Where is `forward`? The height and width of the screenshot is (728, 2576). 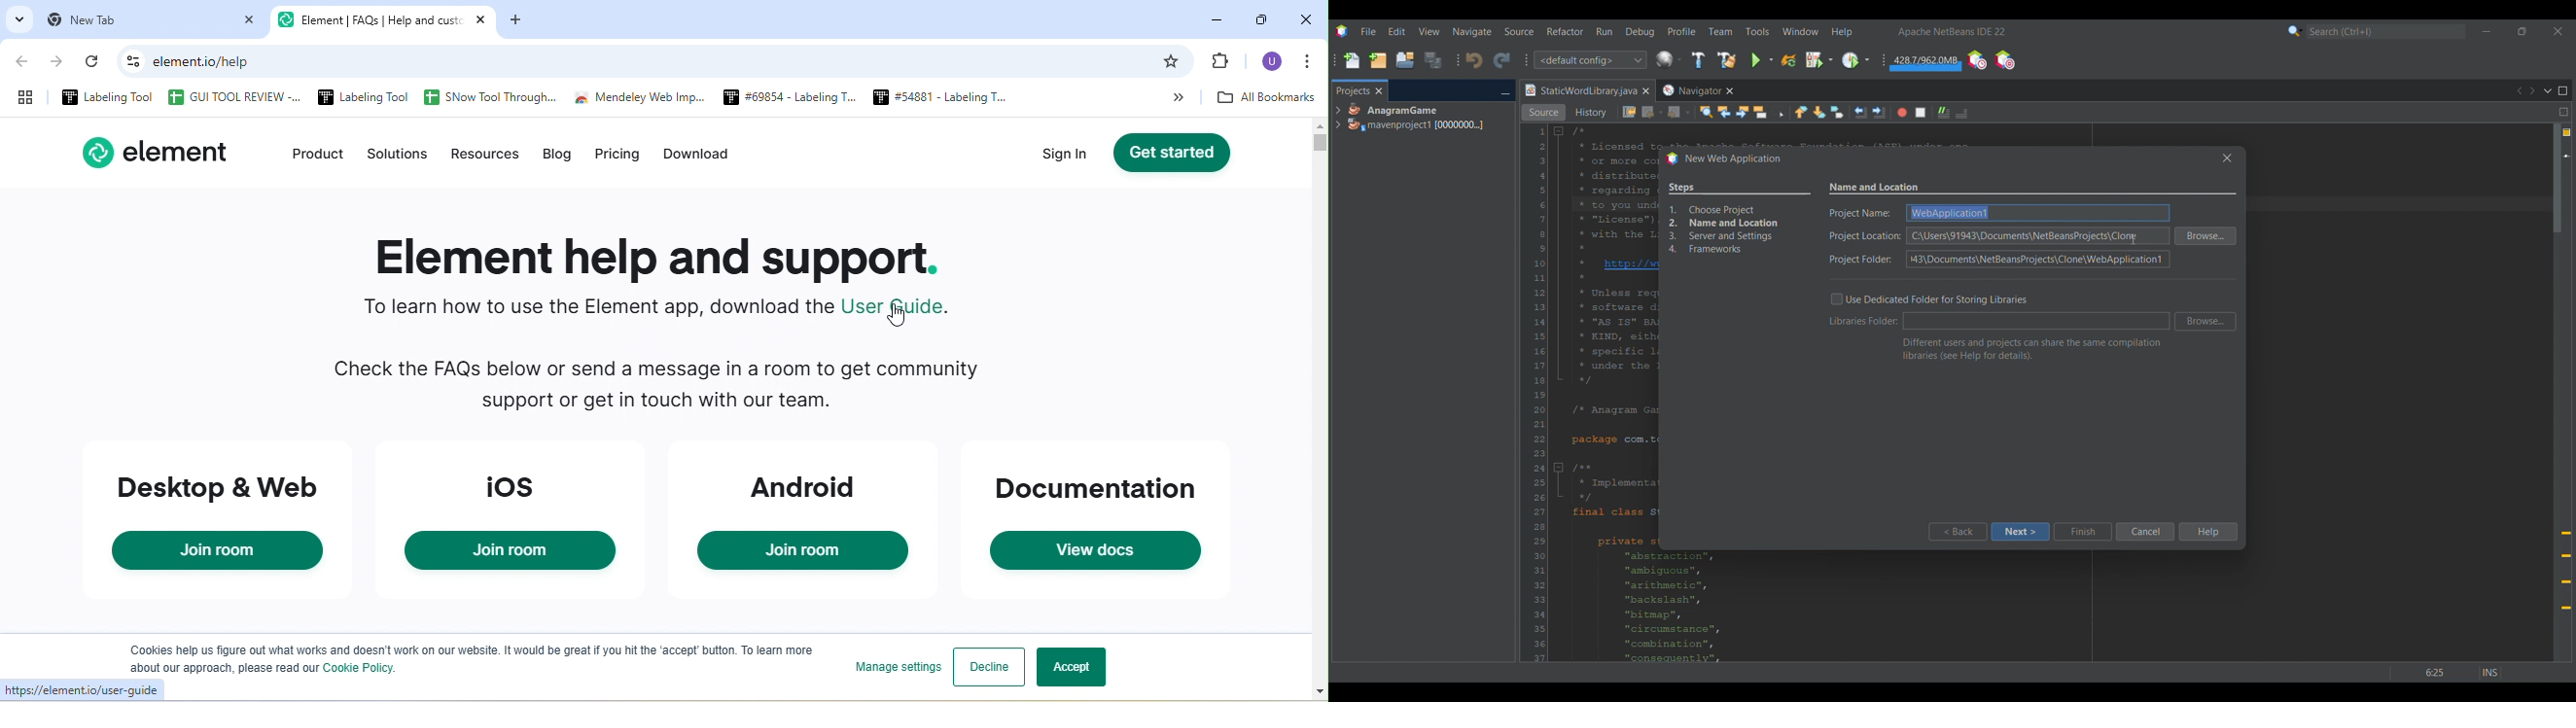
forward is located at coordinates (61, 62).